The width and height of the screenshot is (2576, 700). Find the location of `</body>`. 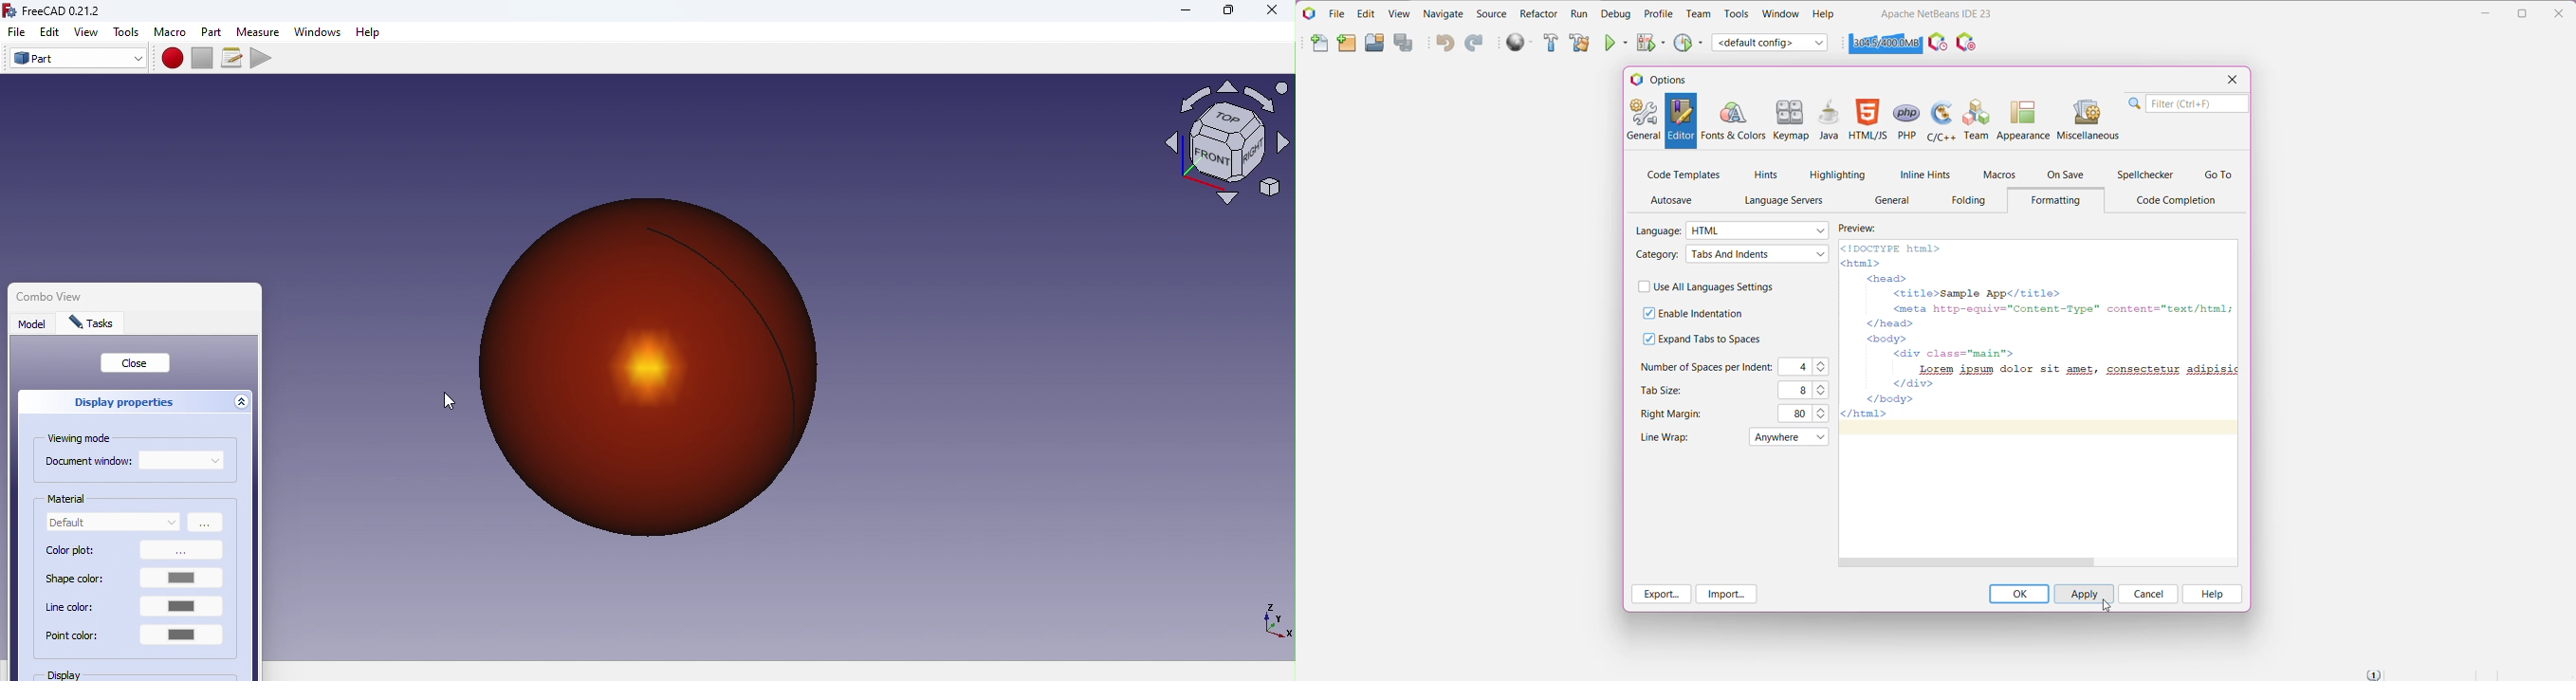

</body> is located at coordinates (1894, 399).